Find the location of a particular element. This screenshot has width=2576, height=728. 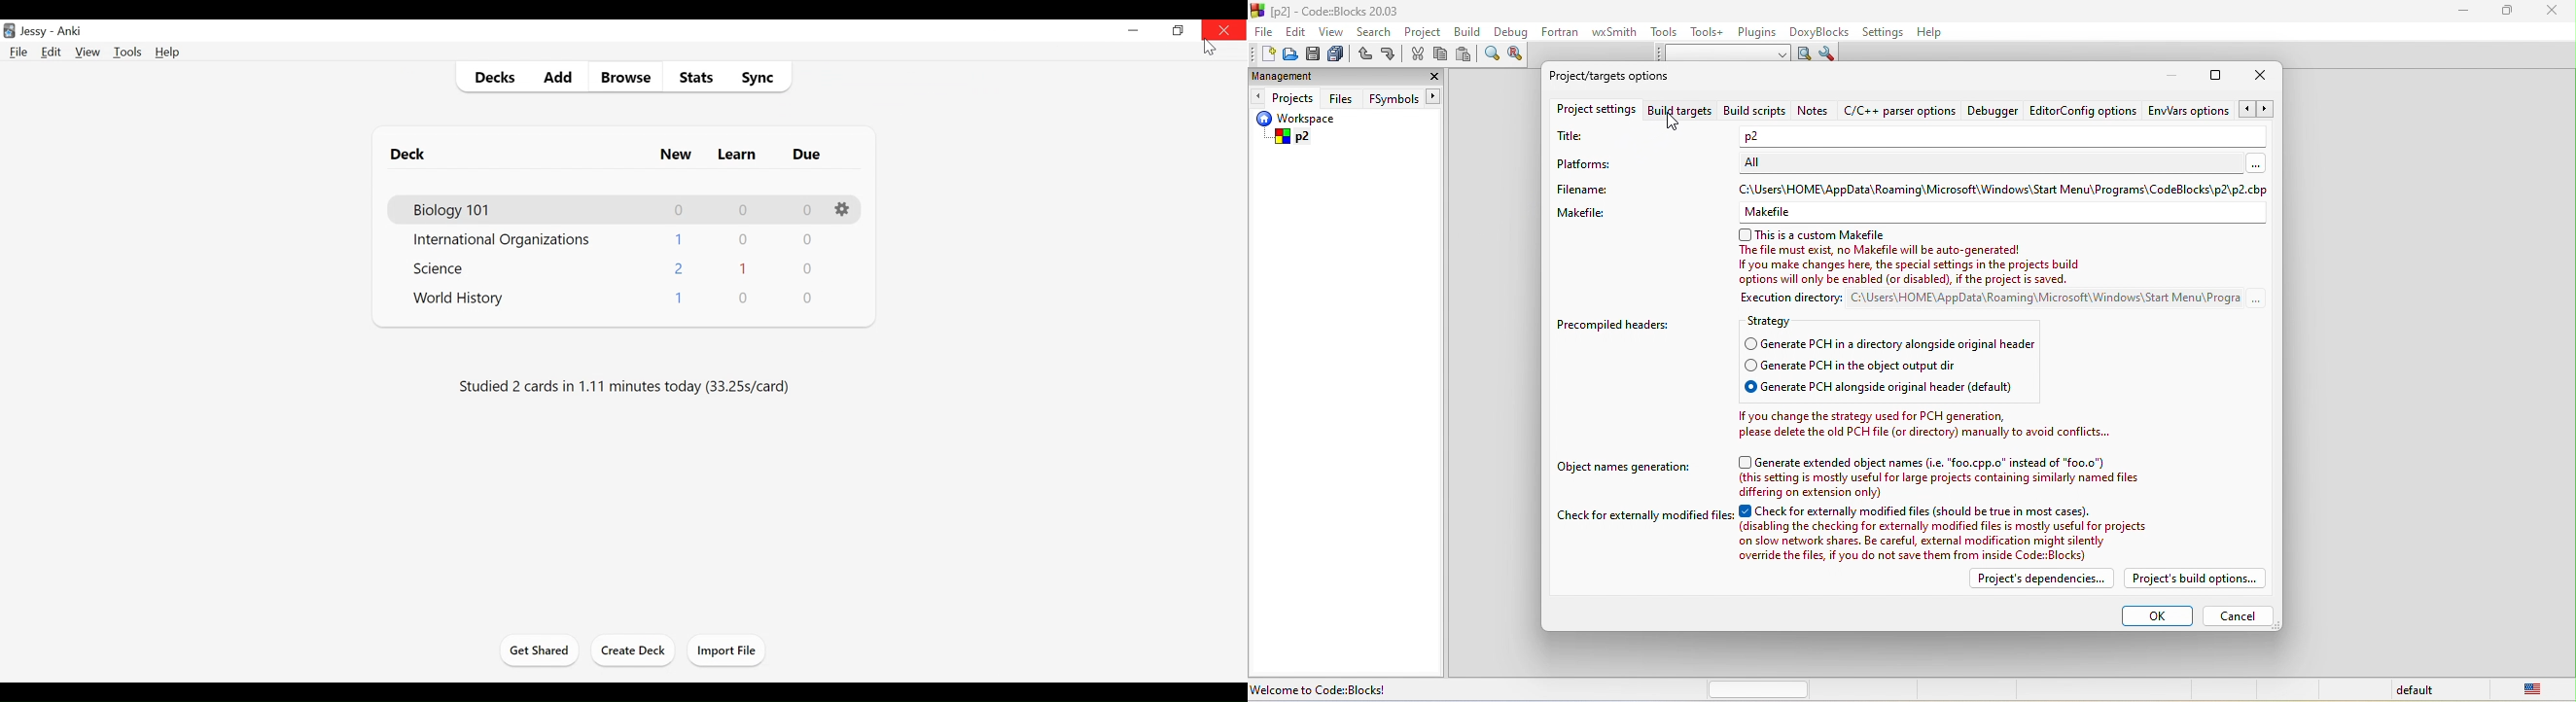

project/target option is located at coordinates (1622, 80).